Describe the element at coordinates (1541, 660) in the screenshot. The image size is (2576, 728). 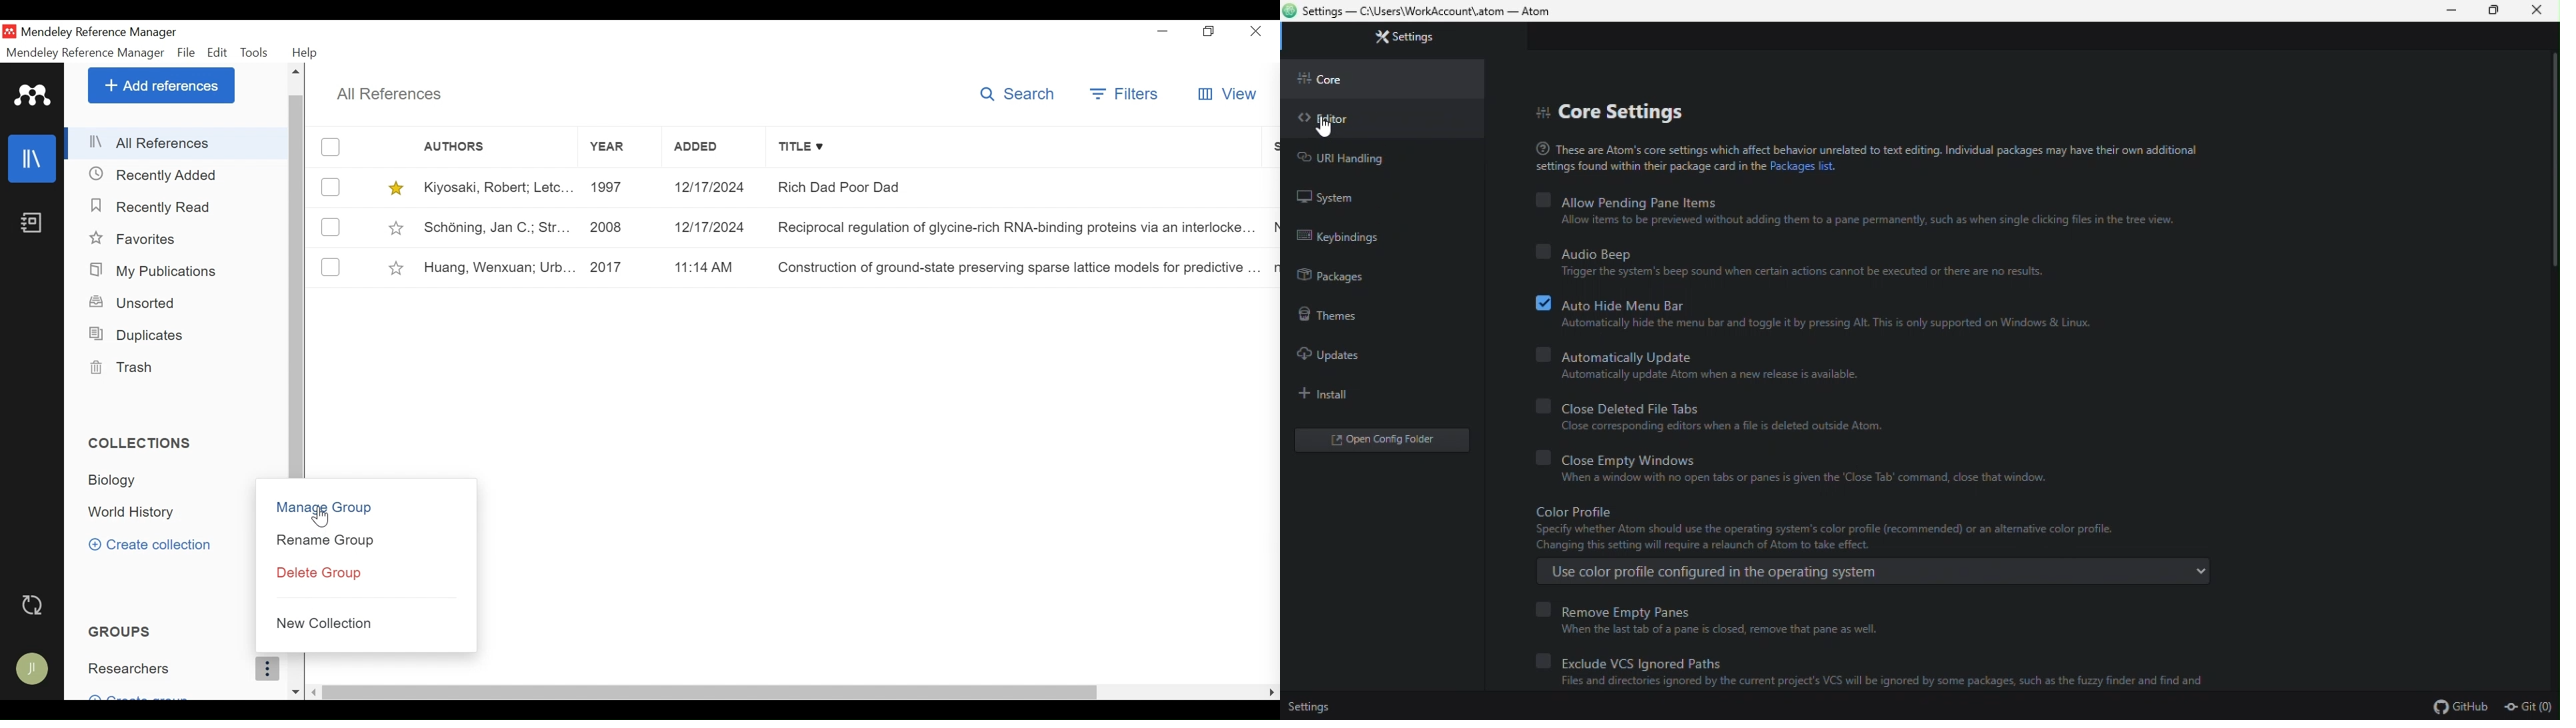
I see `off` at that location.